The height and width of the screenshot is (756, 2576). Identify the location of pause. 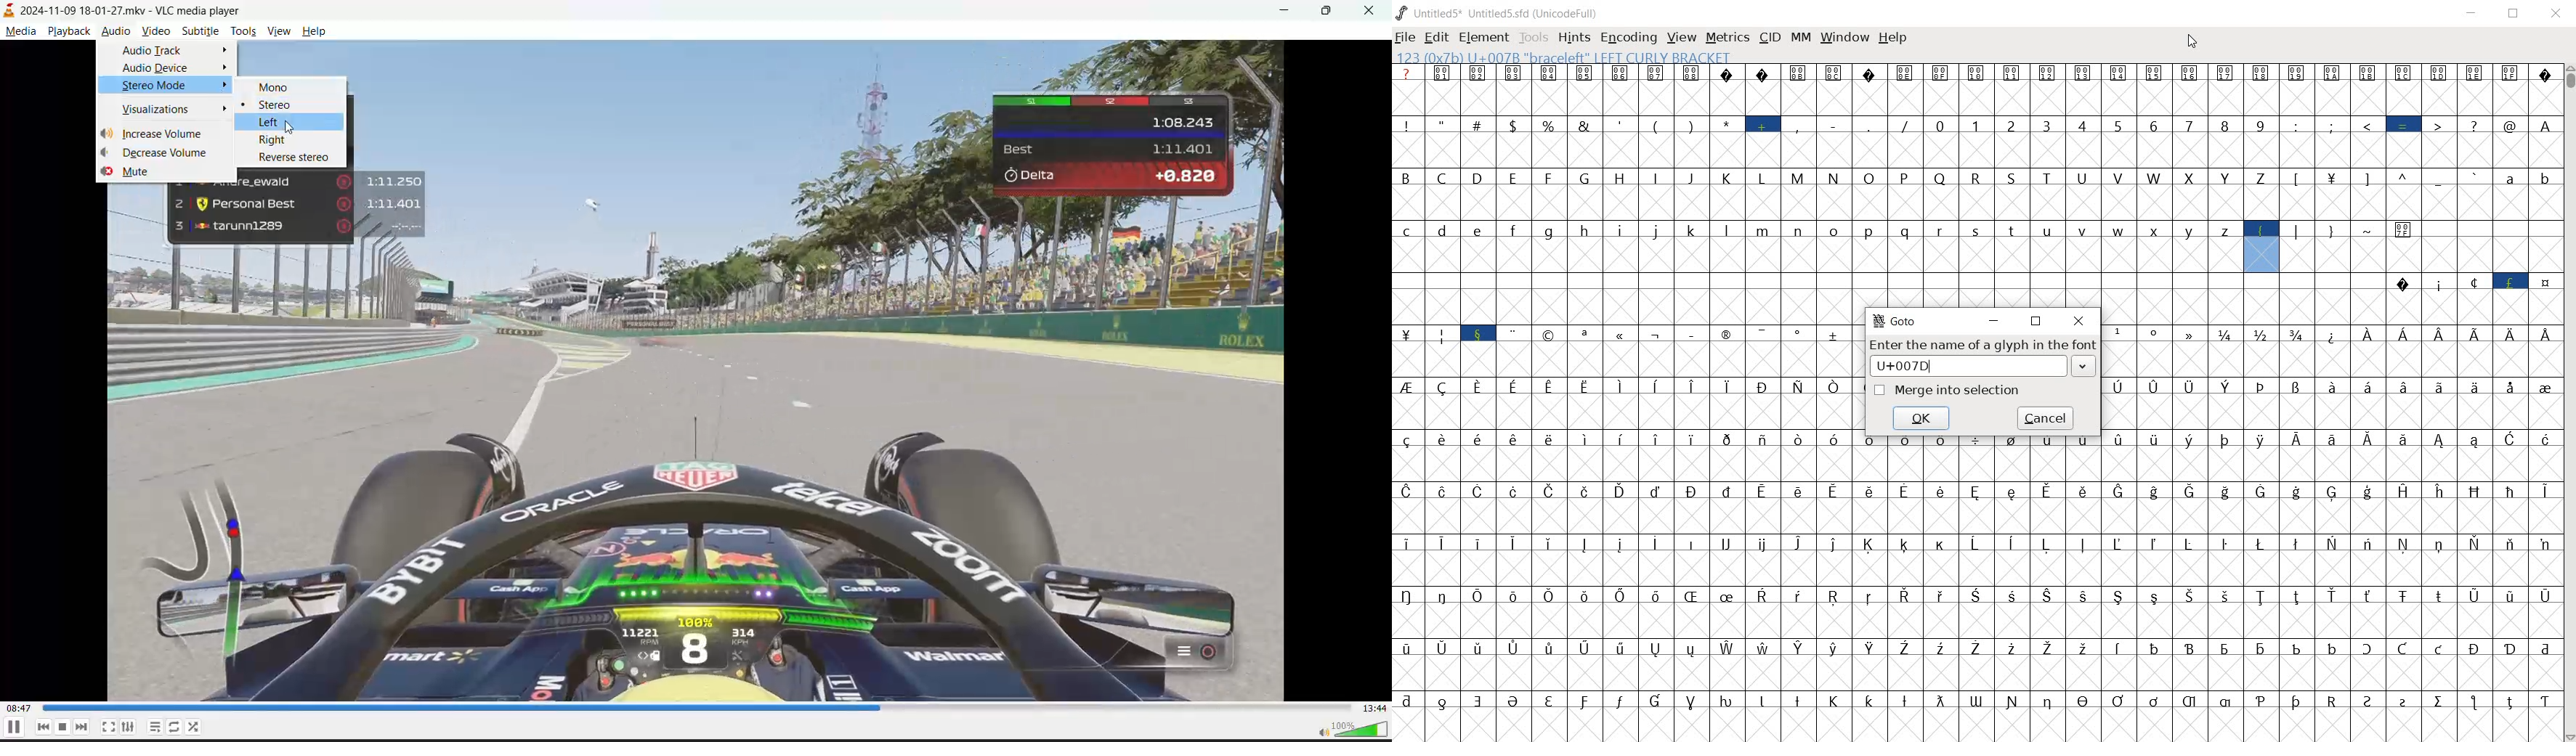
(12, 728).